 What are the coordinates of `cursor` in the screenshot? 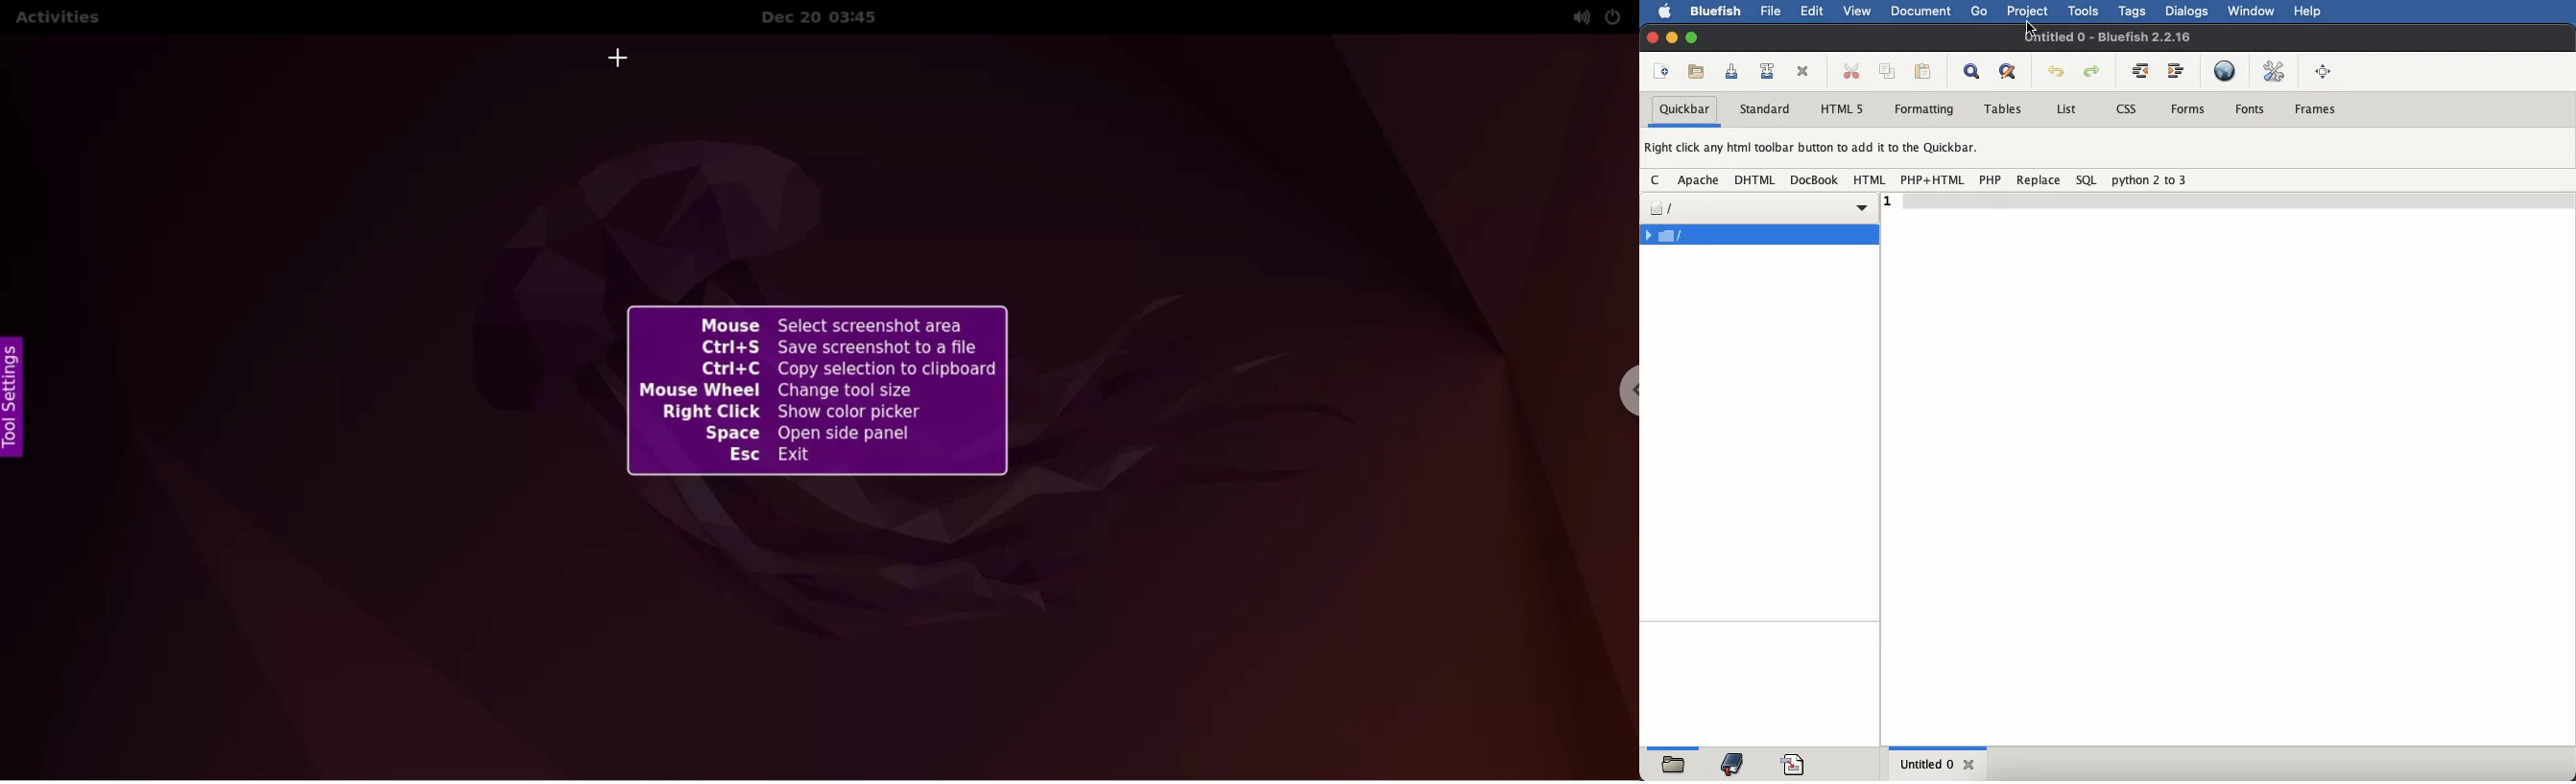 It's located at (2031, 28).